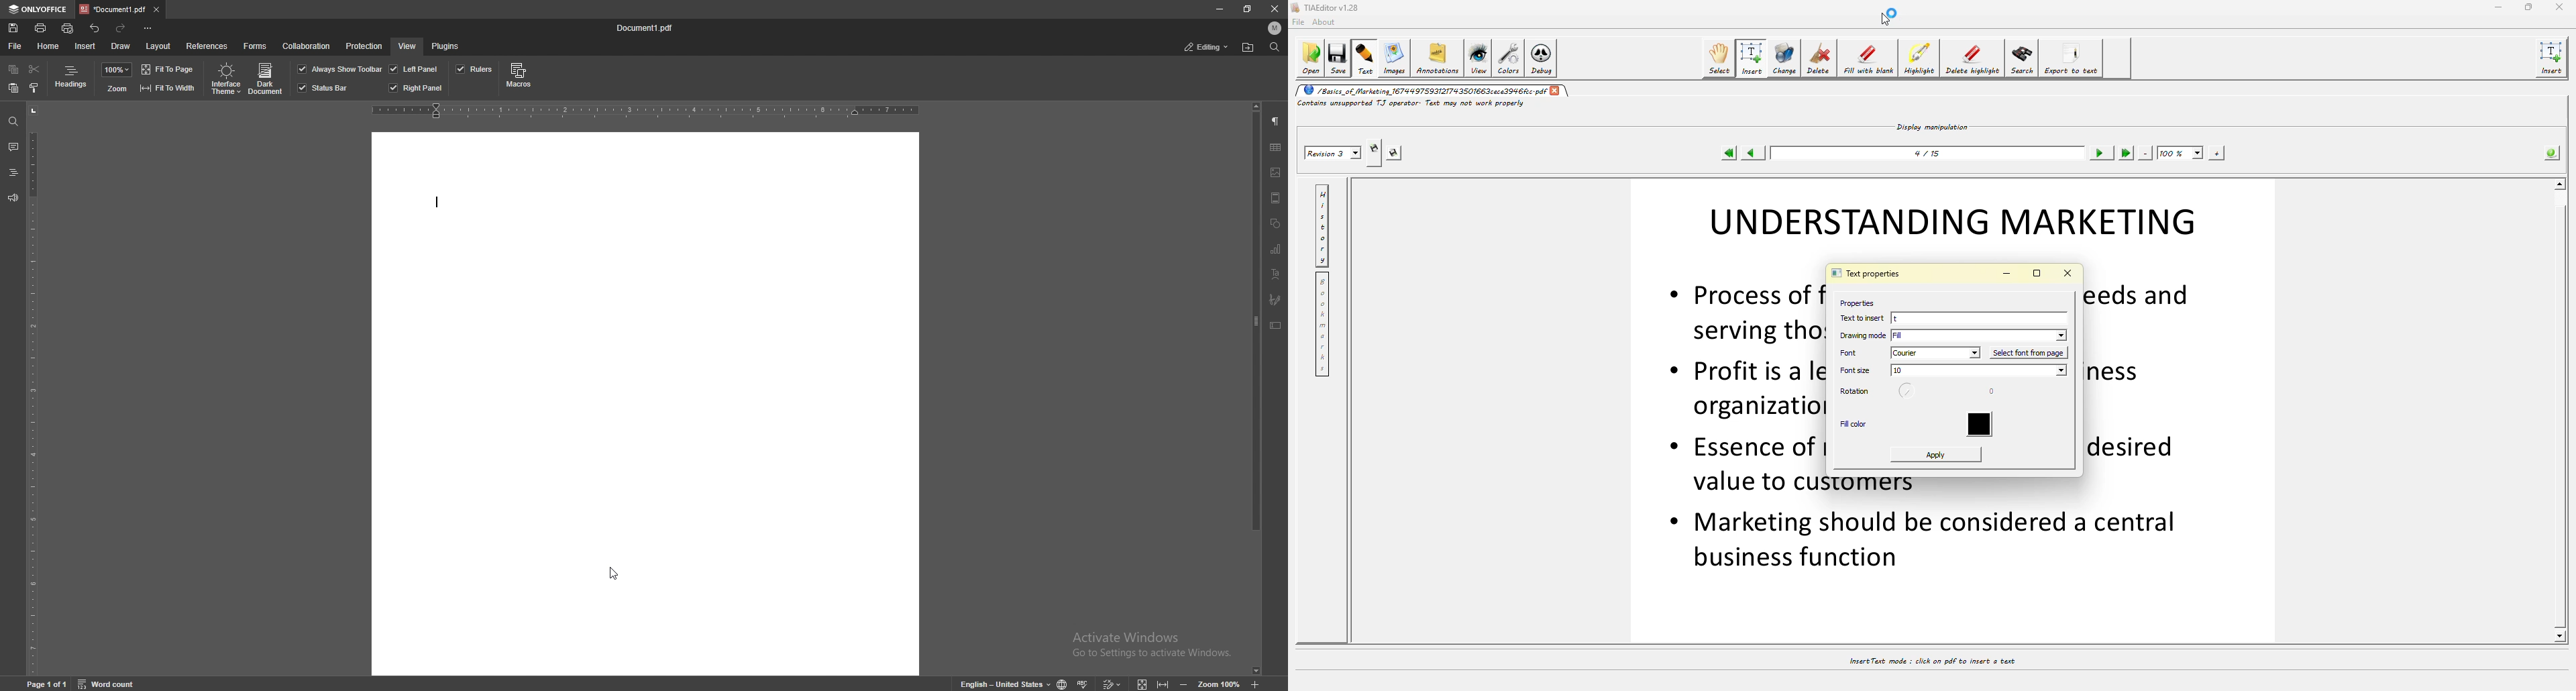 This screenshot has height=700, width=2576. I want to click on vertical scale, so click(33, 388).